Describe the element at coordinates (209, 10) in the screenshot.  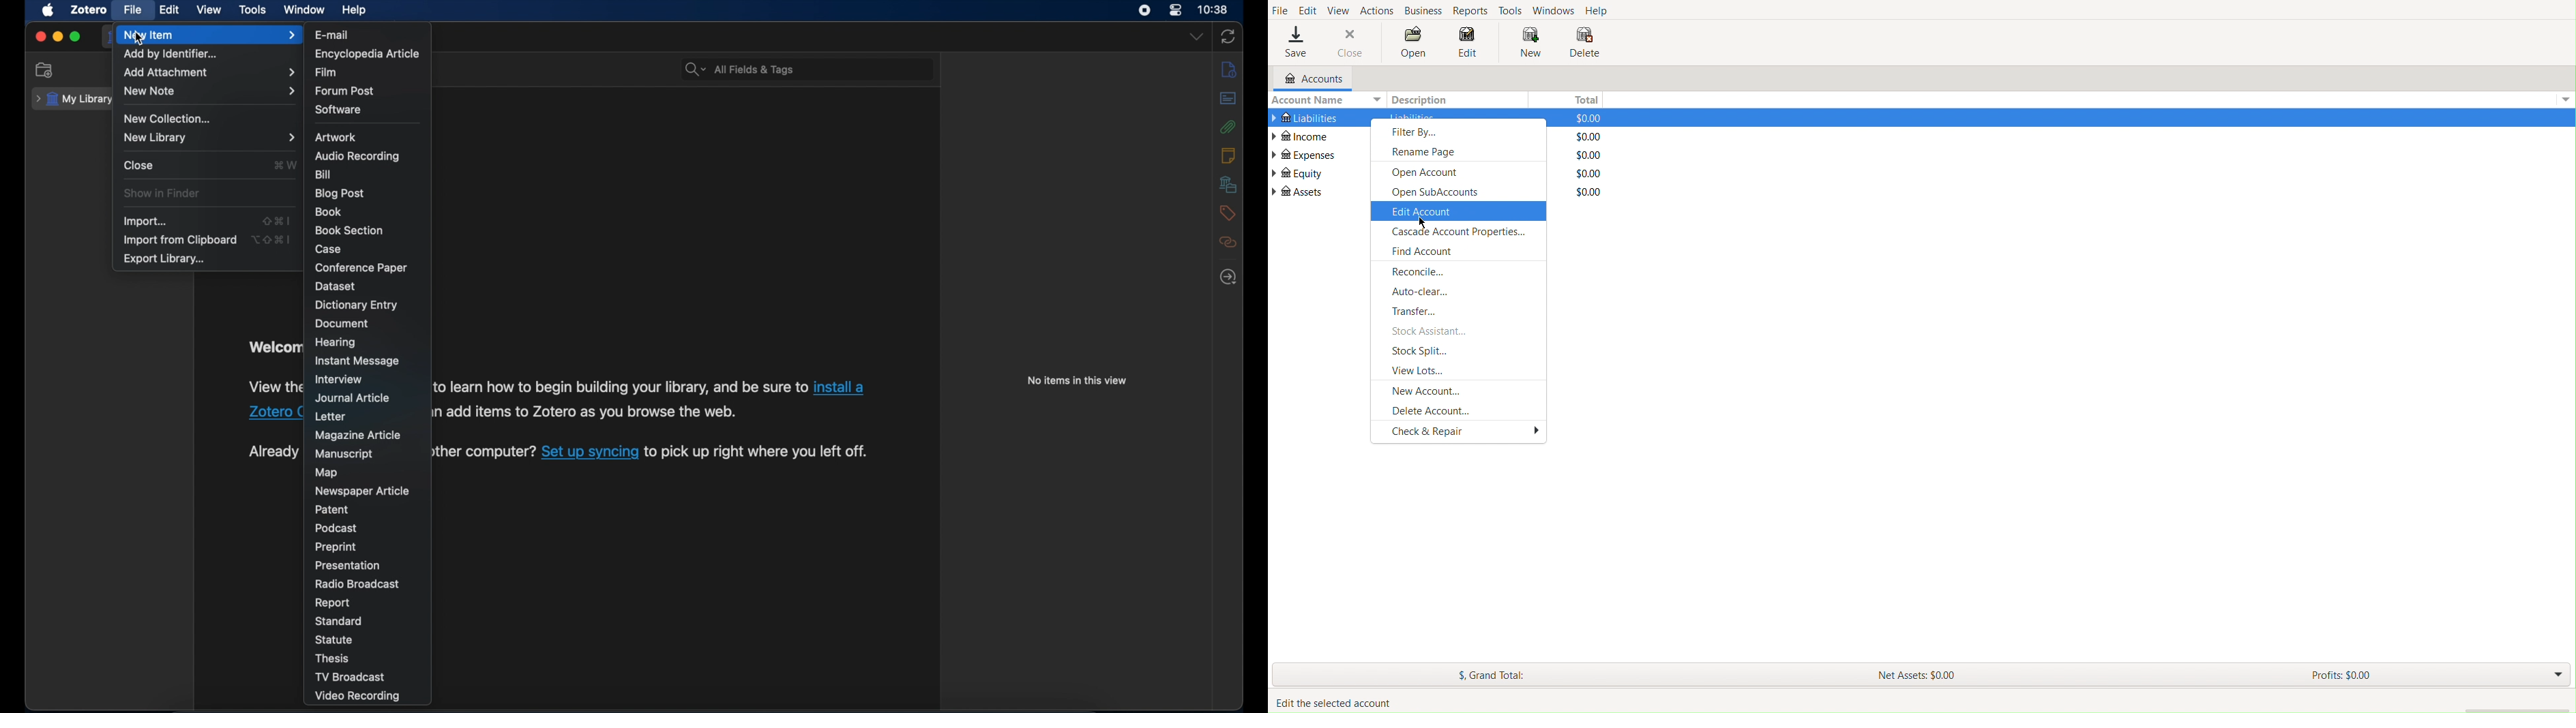
I see `view` at that location.